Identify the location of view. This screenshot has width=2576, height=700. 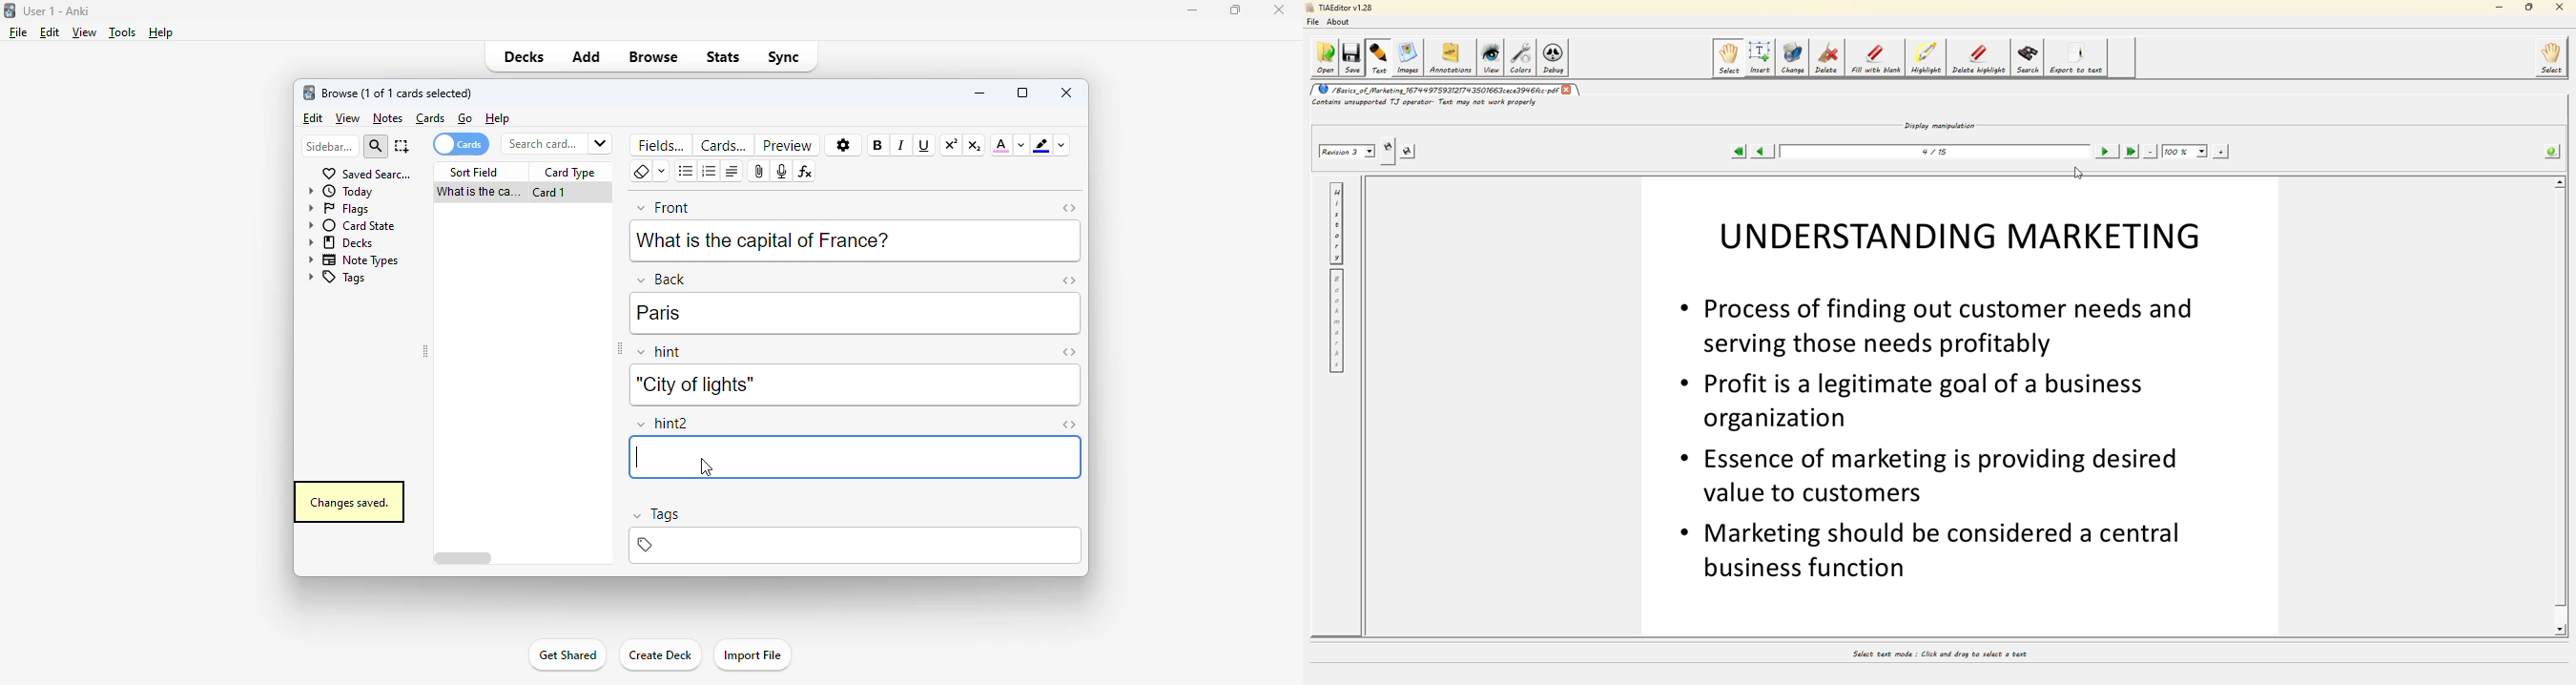
(84, 31).